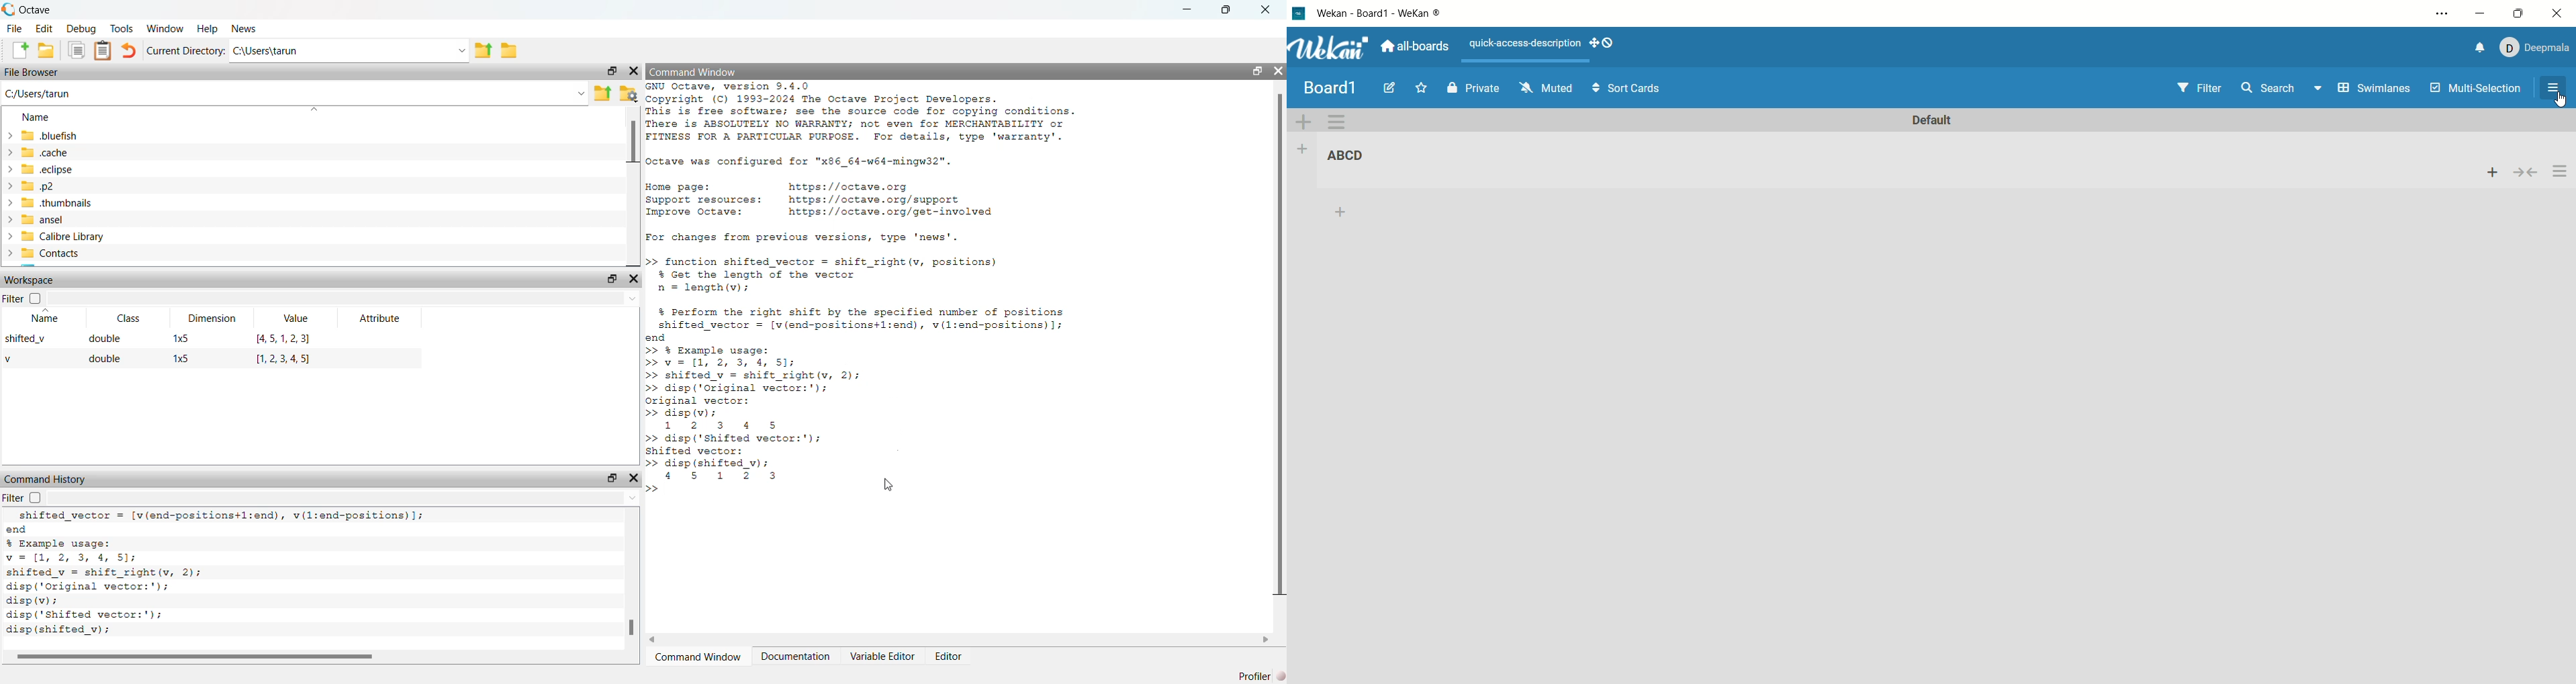 This screenshot has height=700, width=2576. I want to click on move right, so click(1265, 640).